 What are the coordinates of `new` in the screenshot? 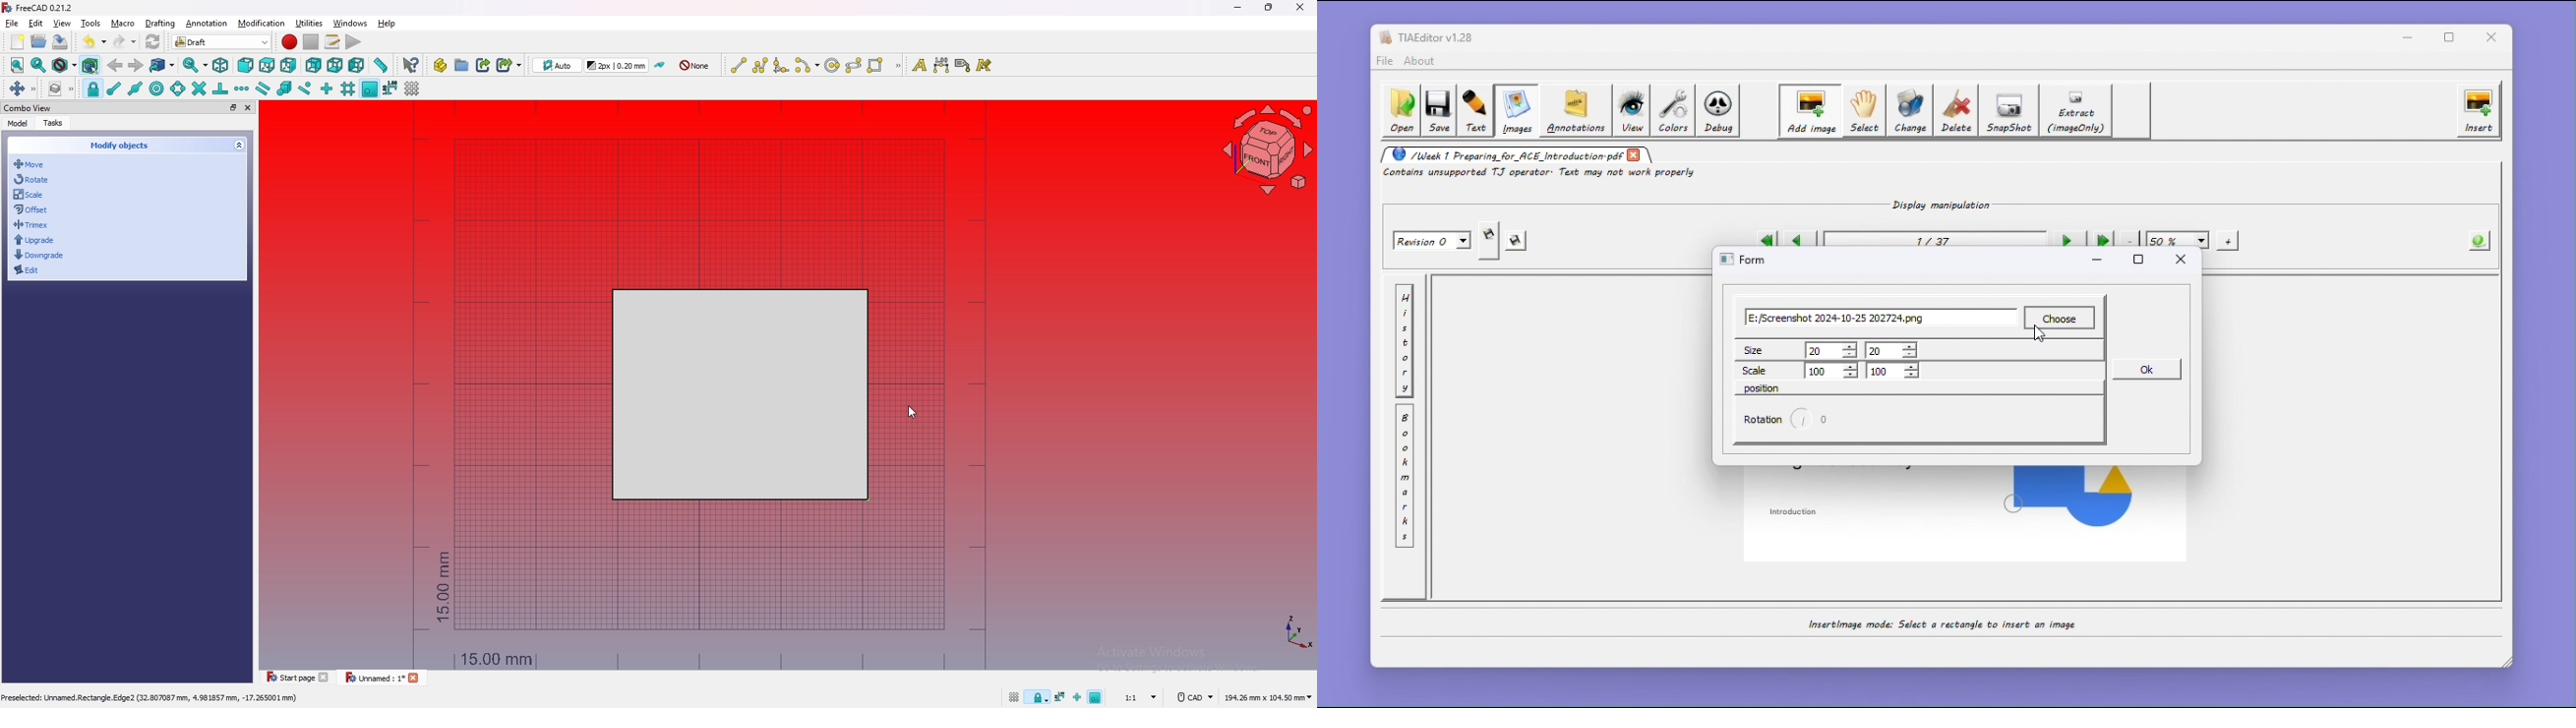 It's located at (18, 42).